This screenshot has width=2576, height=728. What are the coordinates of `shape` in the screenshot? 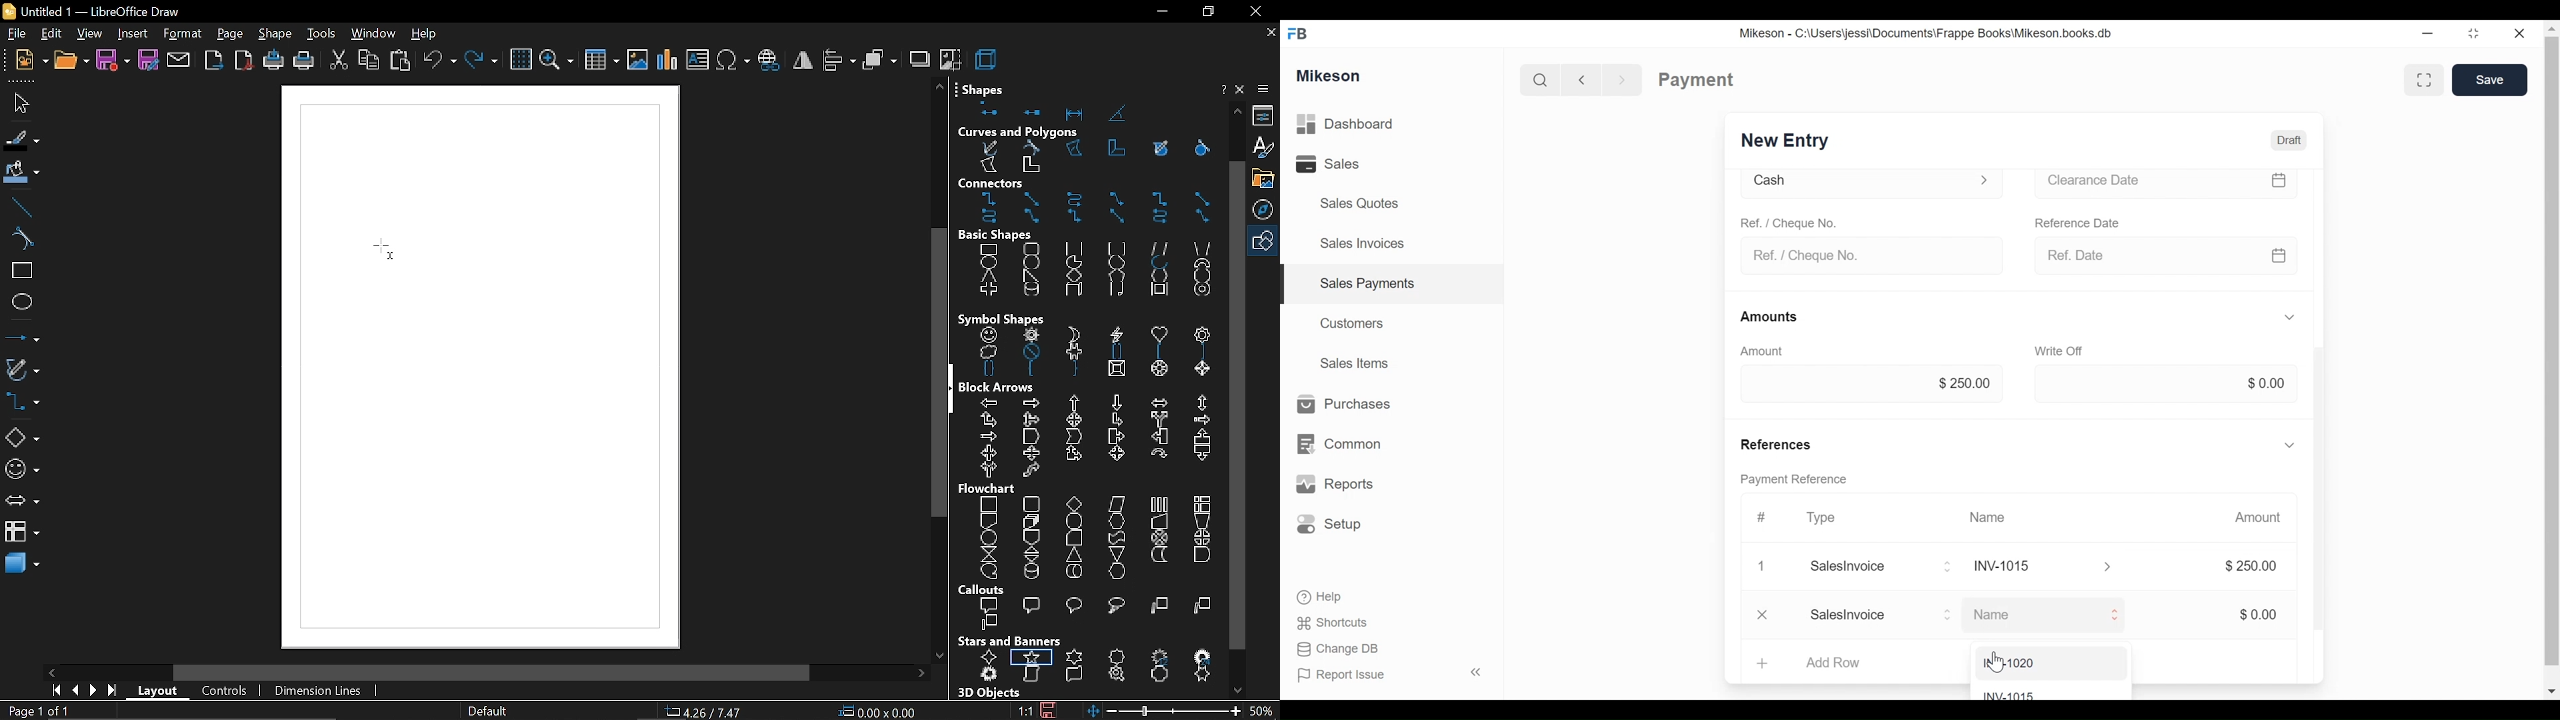 It's located at (276, 34).